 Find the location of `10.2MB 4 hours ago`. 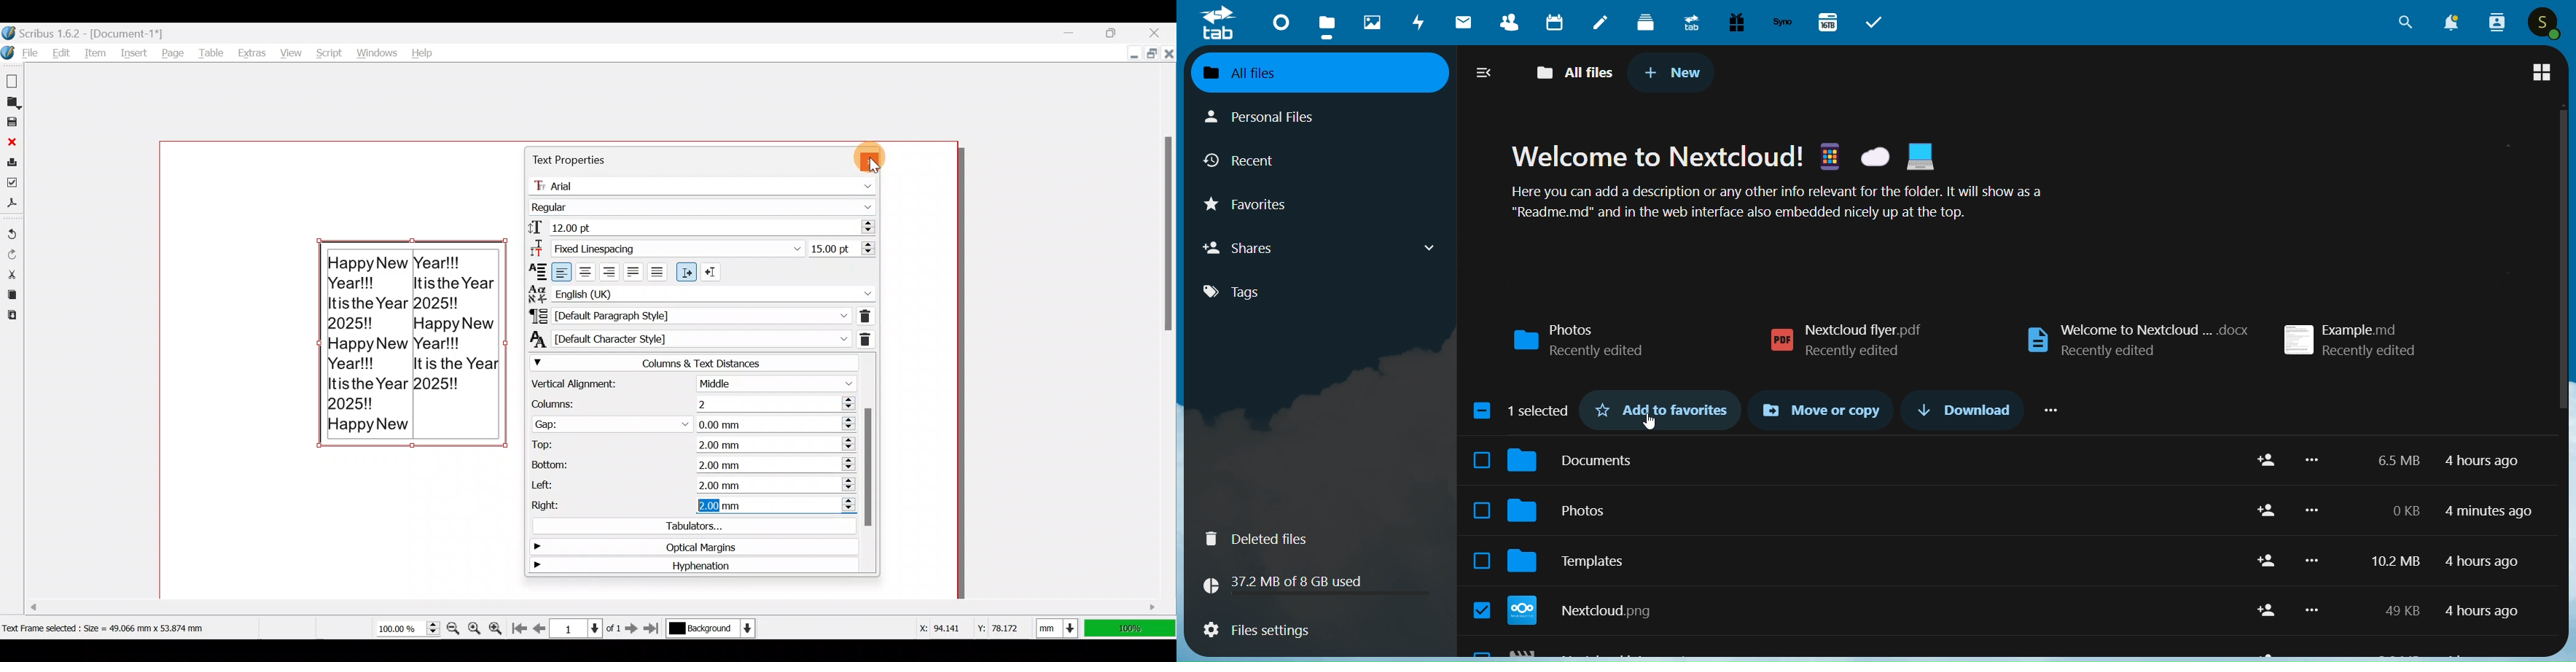

10.2MB 4 hours ago is located at coordinates (2446, 561).